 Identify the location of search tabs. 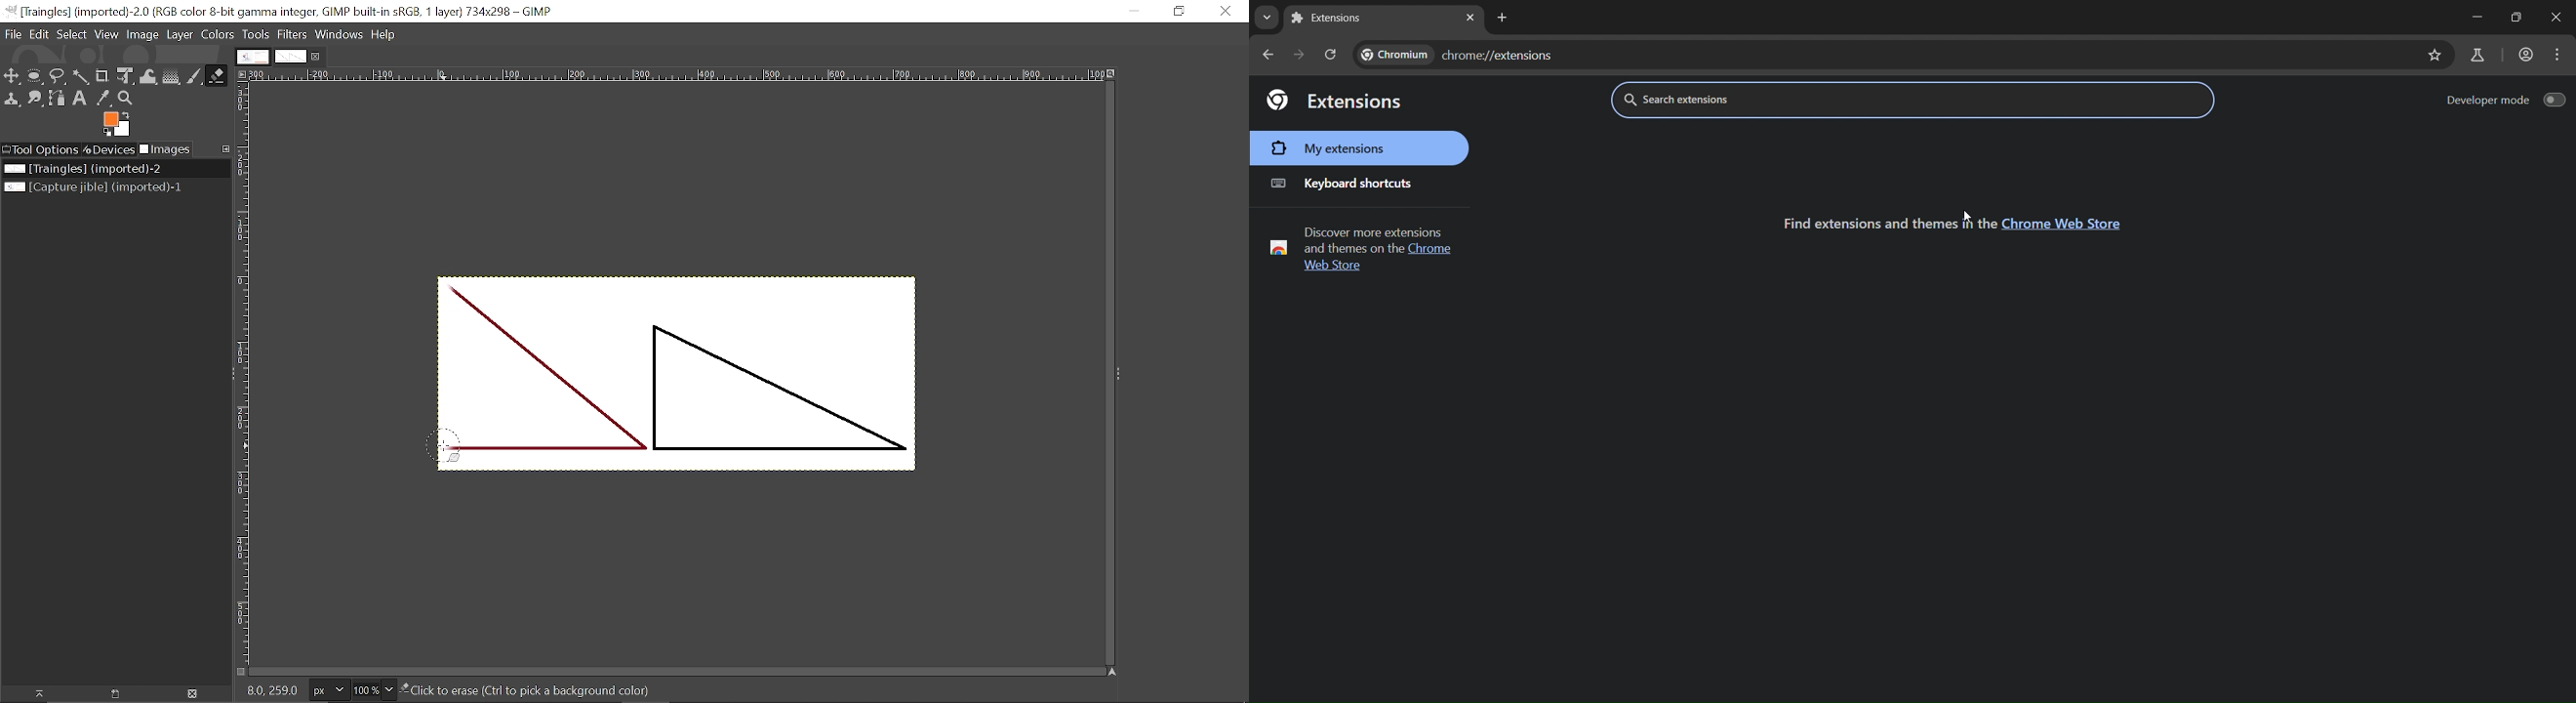
(1266, 19).